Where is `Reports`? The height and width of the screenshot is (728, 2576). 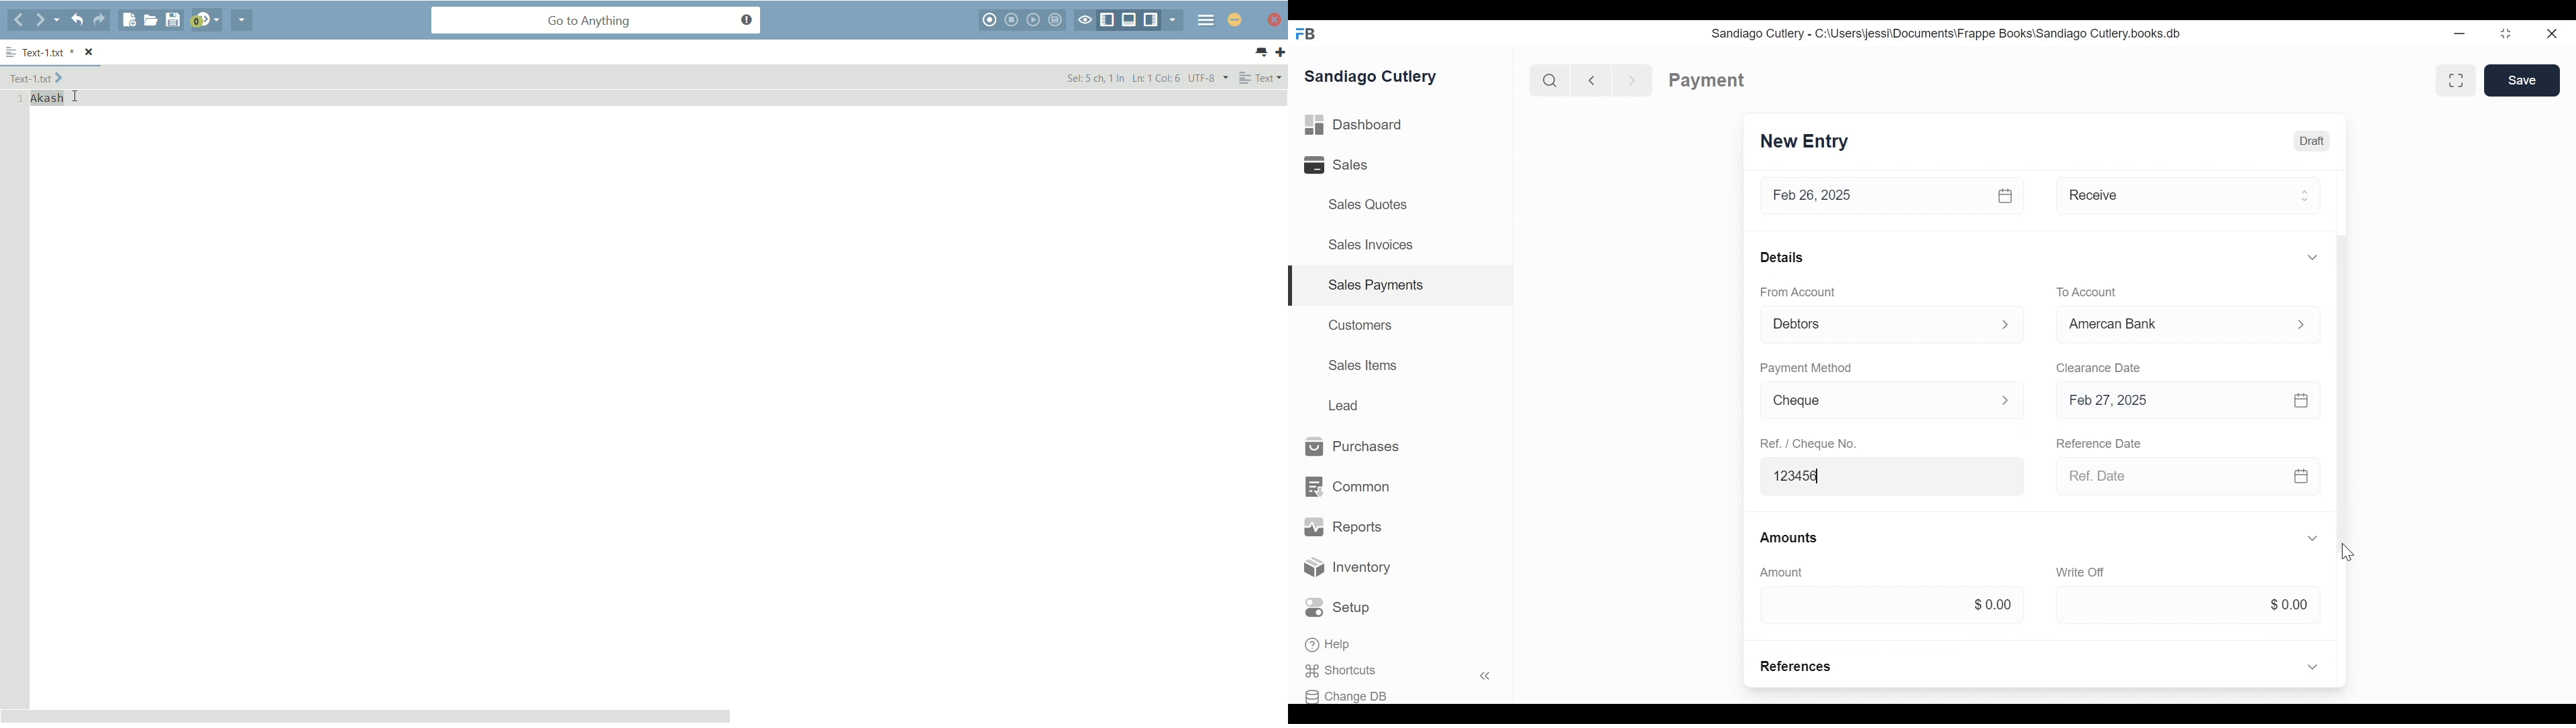 Reports is located at coordinates (1343, 527).